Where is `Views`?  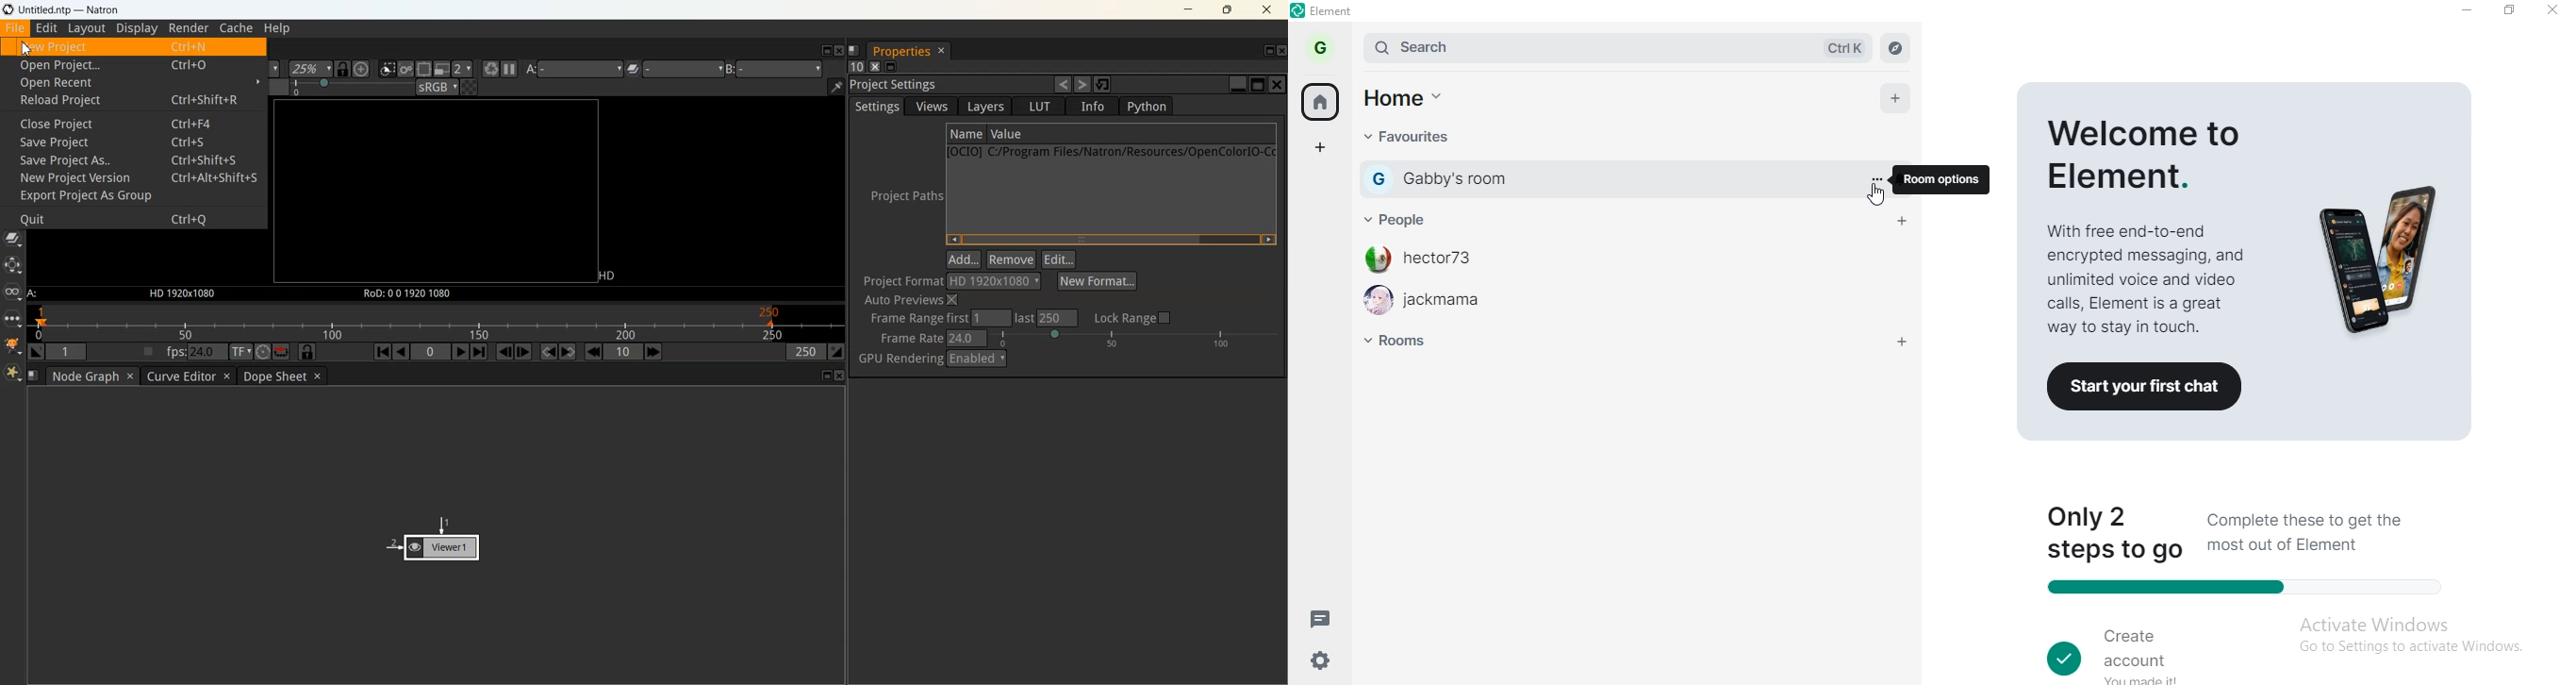 Views is located at coordinates (930, 106).